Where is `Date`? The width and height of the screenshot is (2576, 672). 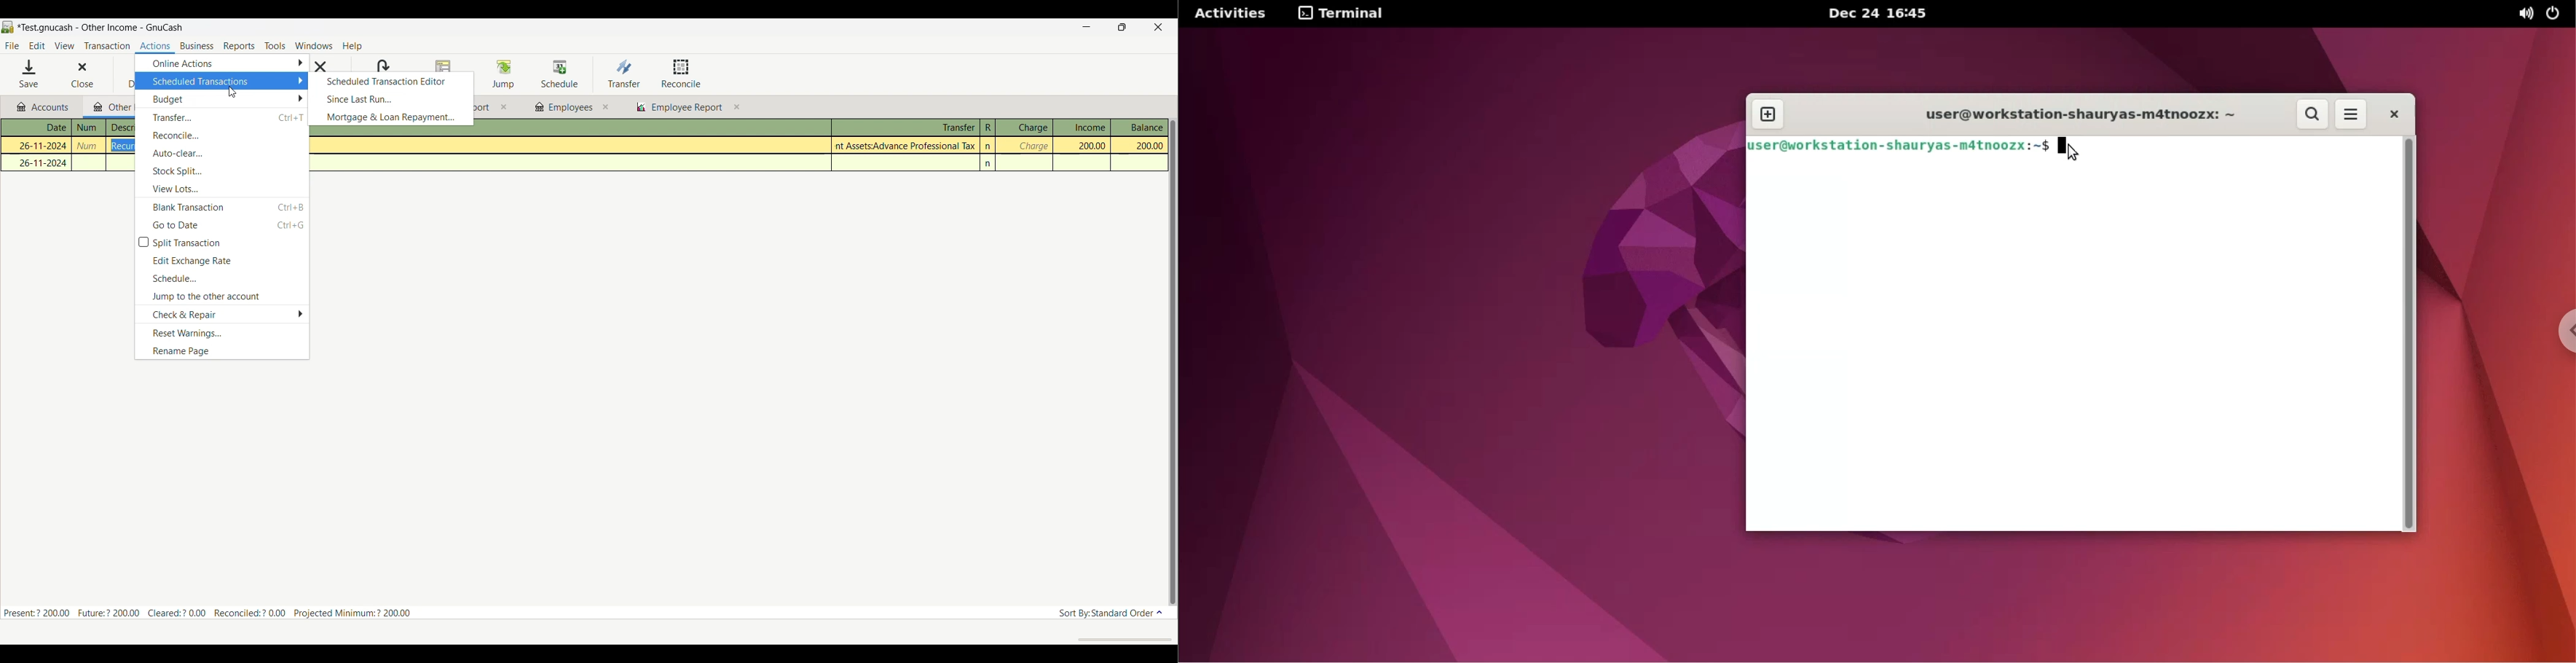
Date is located at coordinates (43, 128).